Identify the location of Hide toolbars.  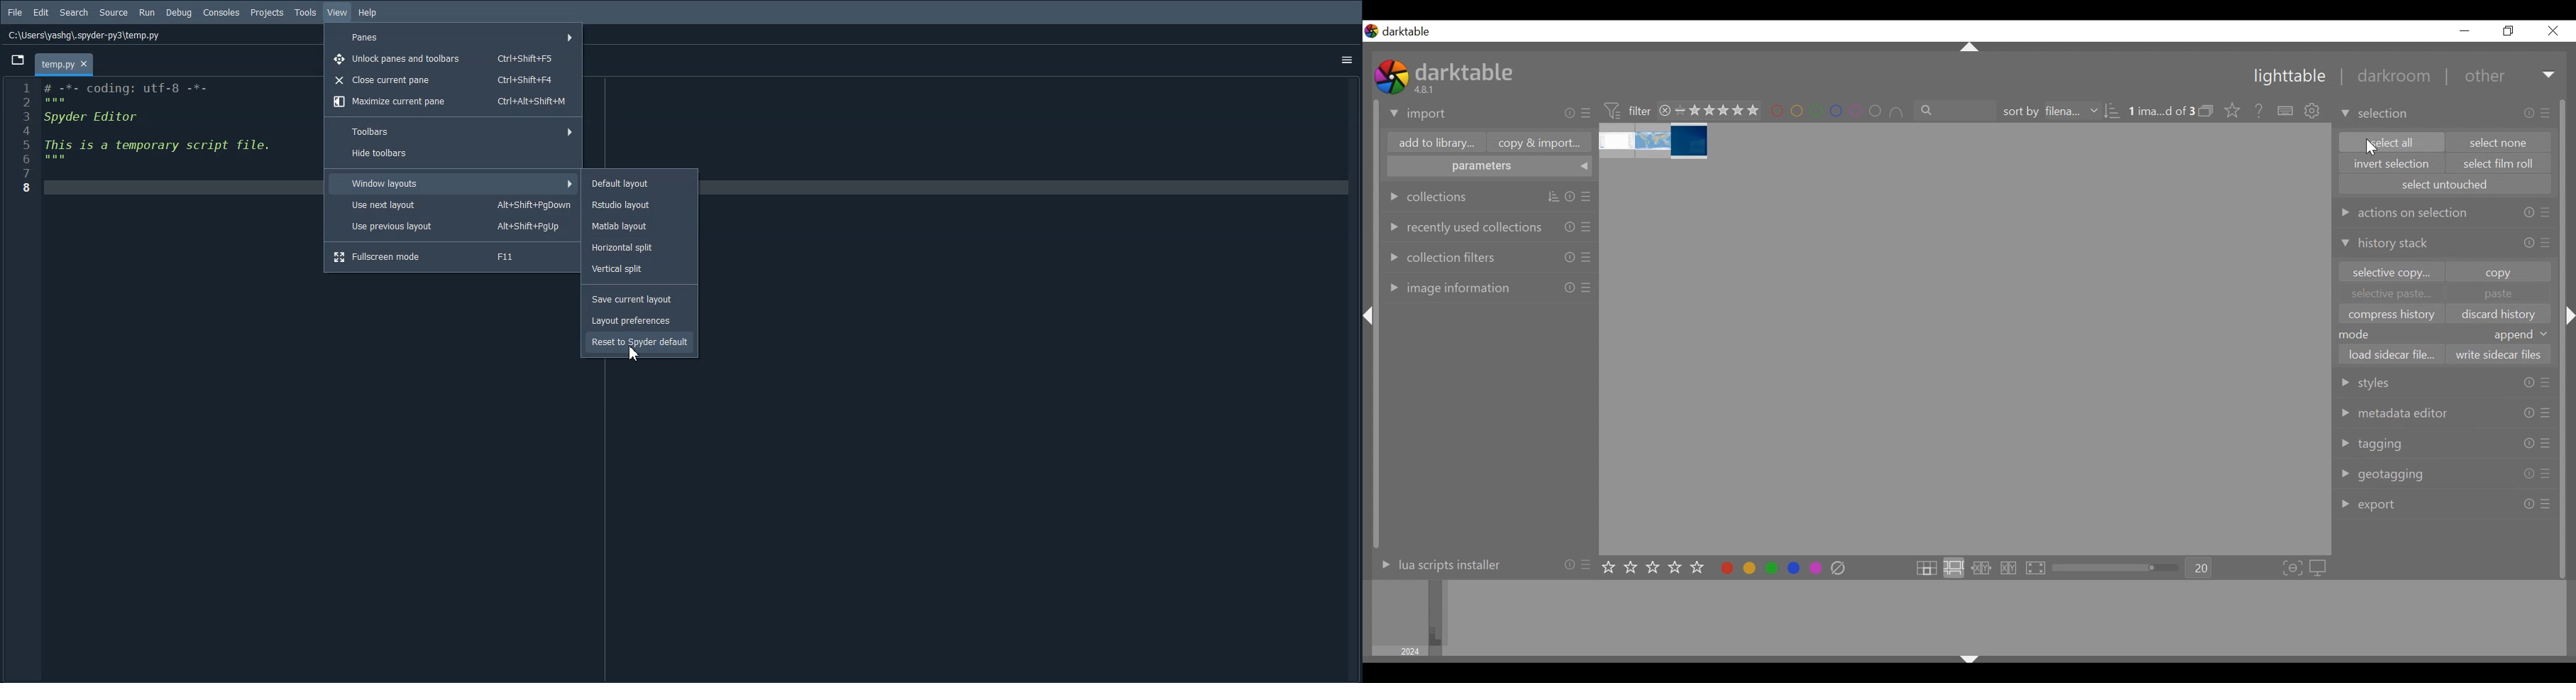
(454, 153).